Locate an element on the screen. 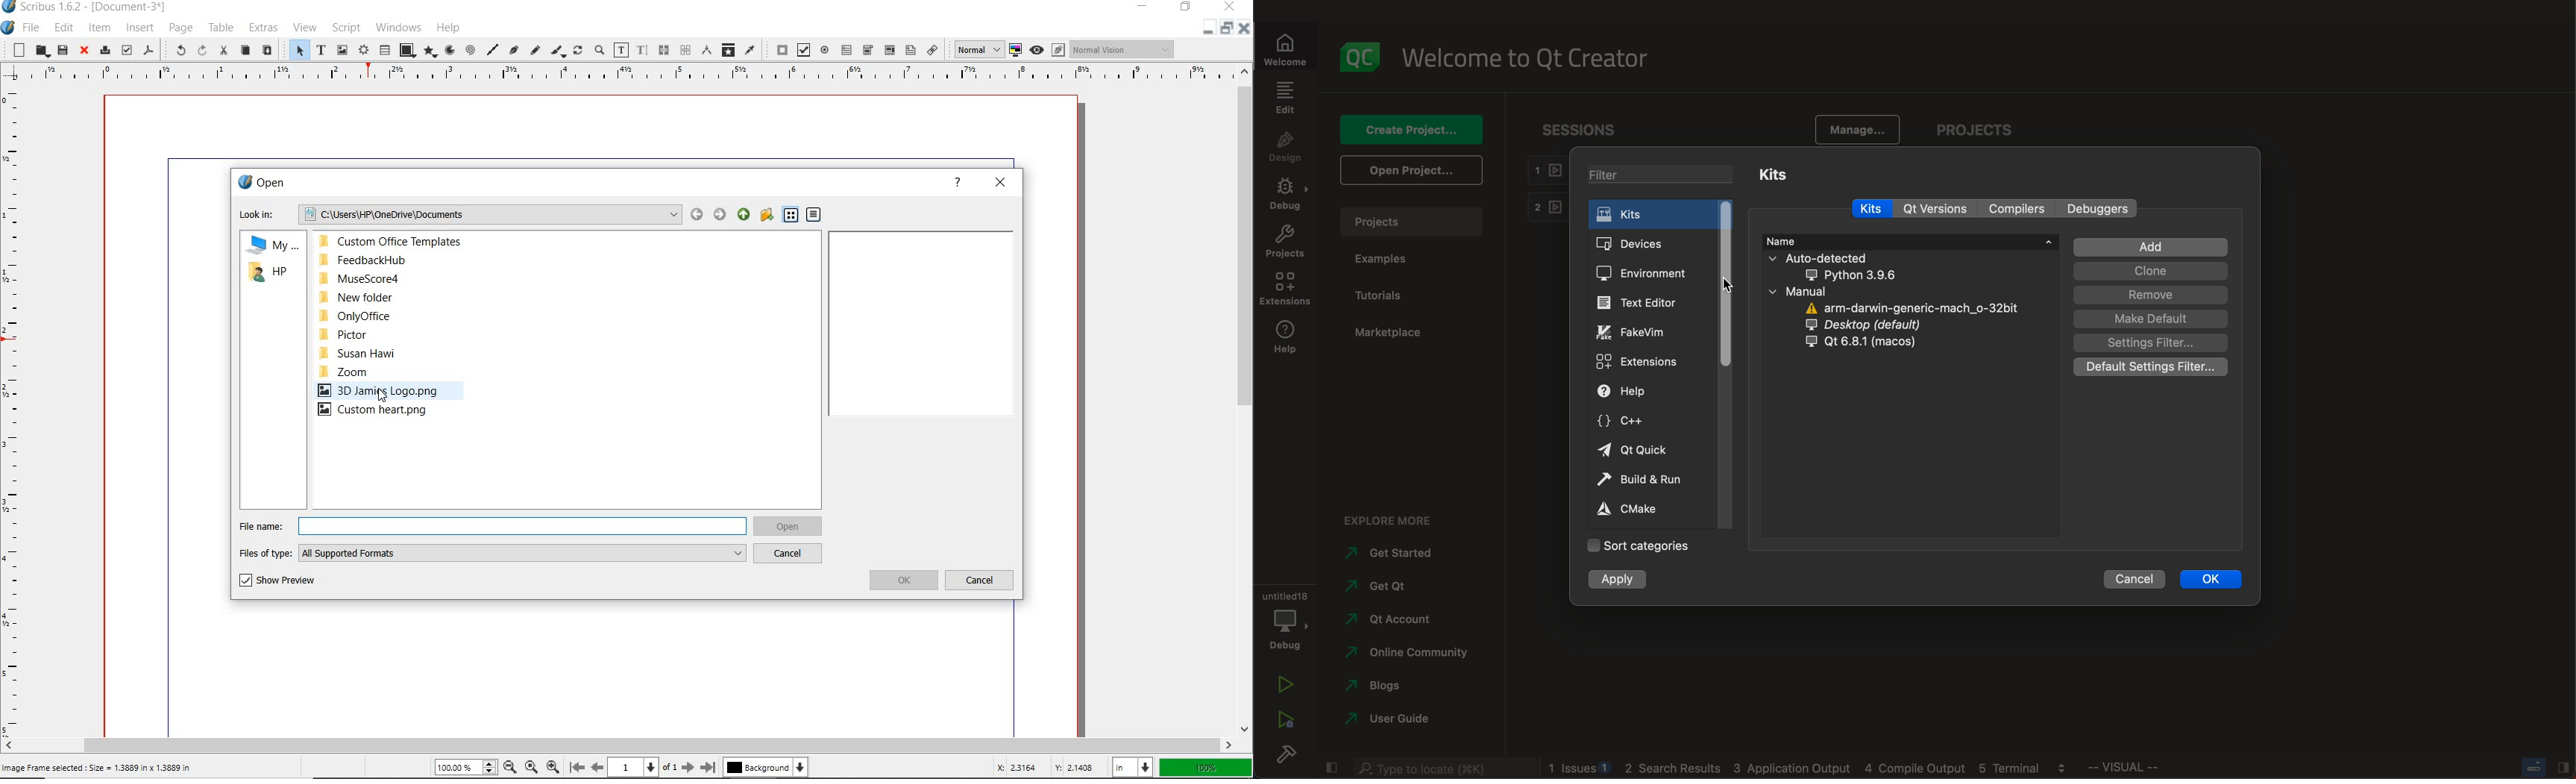 This screenshot has width=2576, height=784. New folder is located at coordinates (398, 298).